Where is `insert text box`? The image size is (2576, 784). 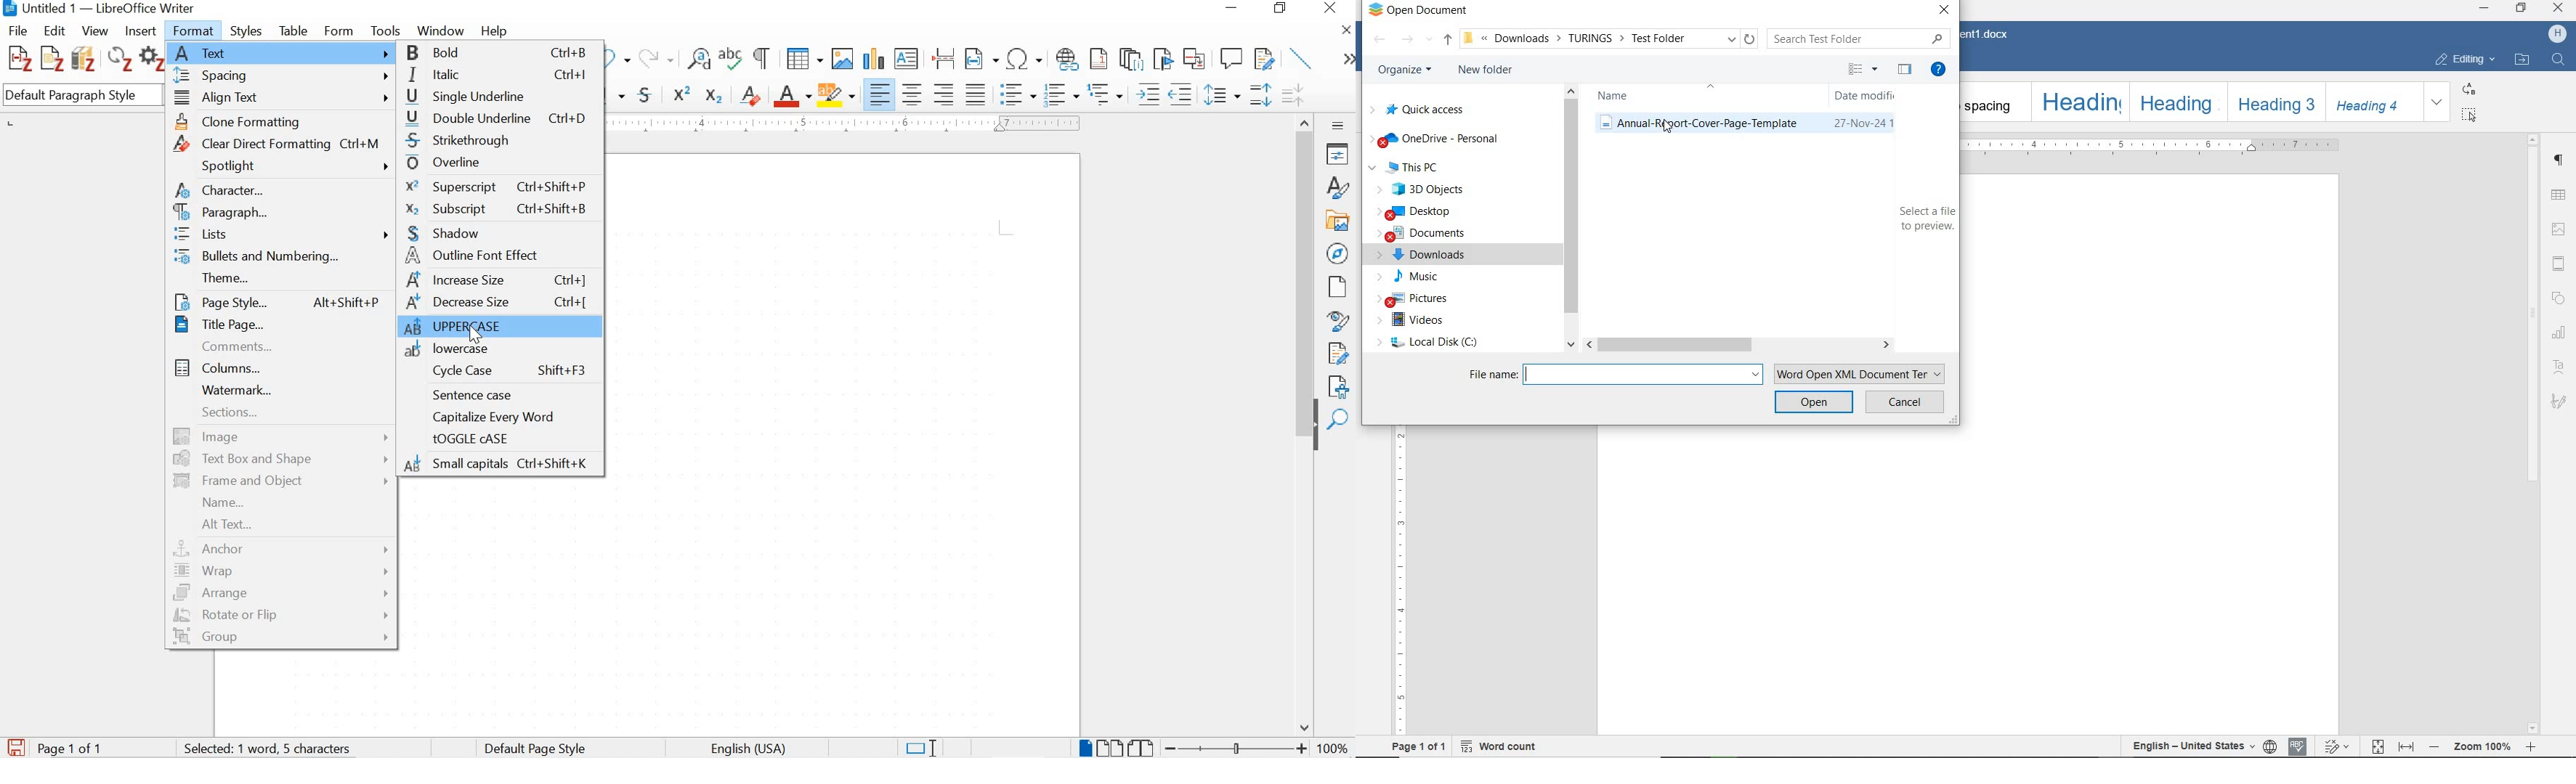
insert text box is located at coordinates (907, 59).